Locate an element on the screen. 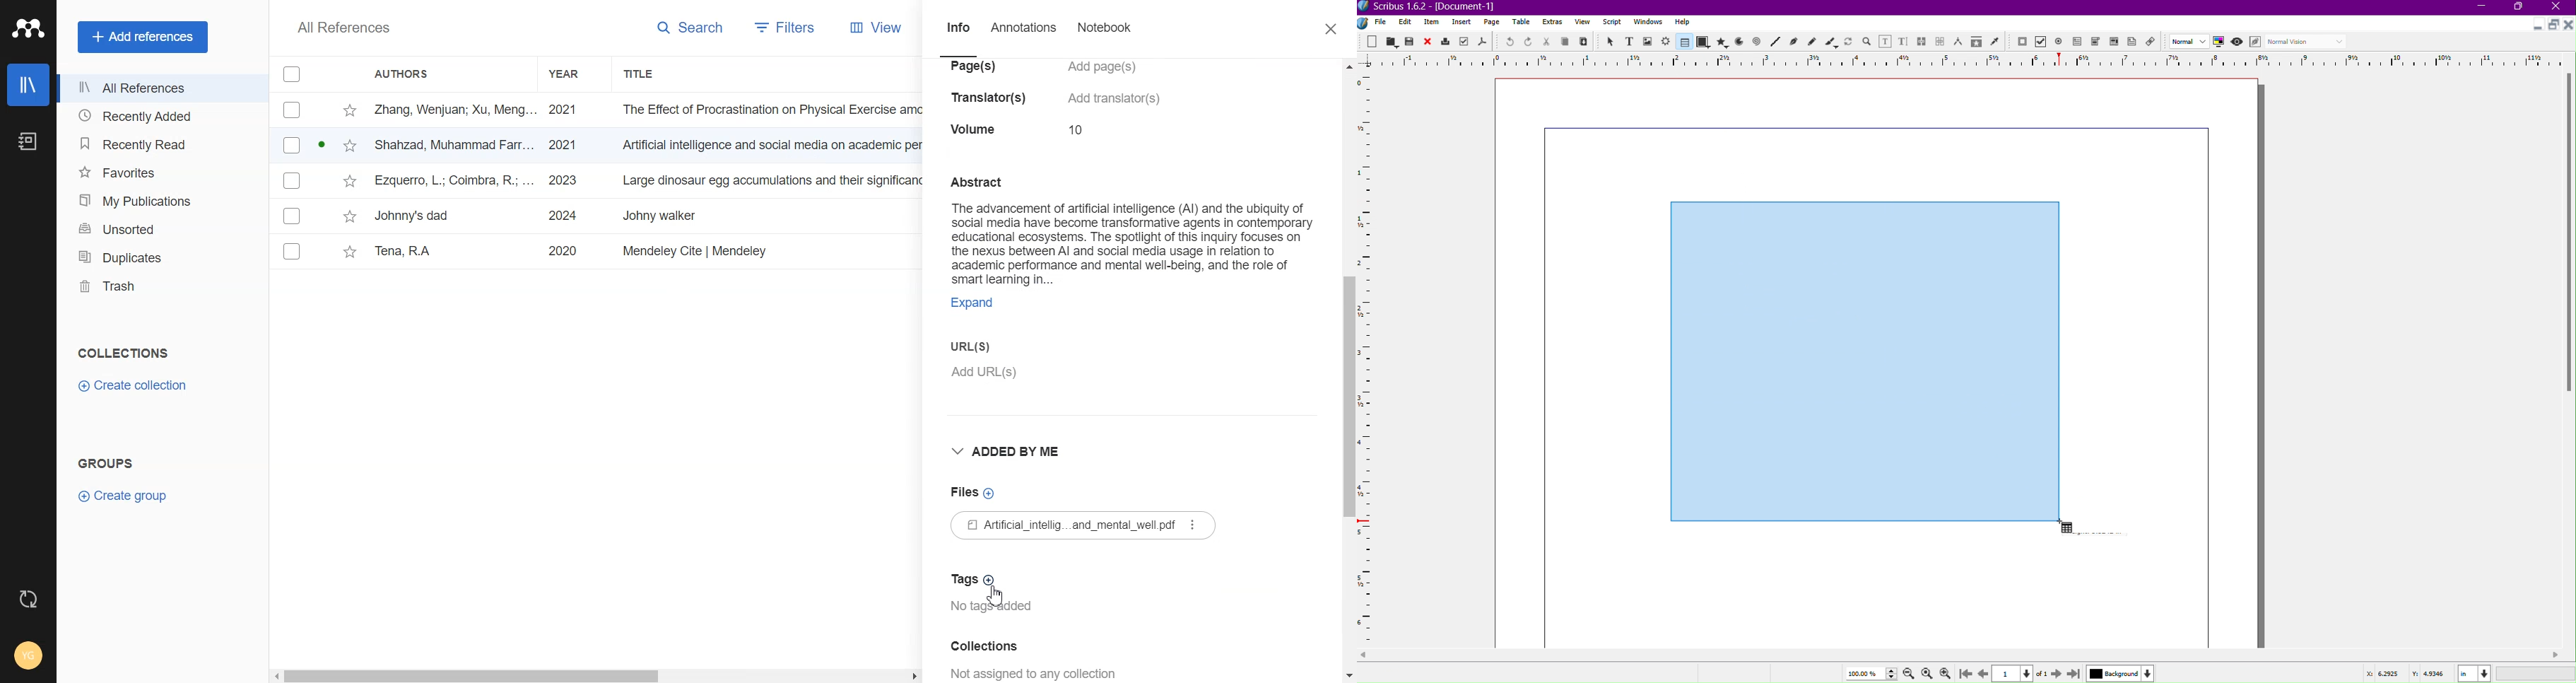 The width and height of the screenshot is (2576, 700). More is located at coordinates (1191, 525).